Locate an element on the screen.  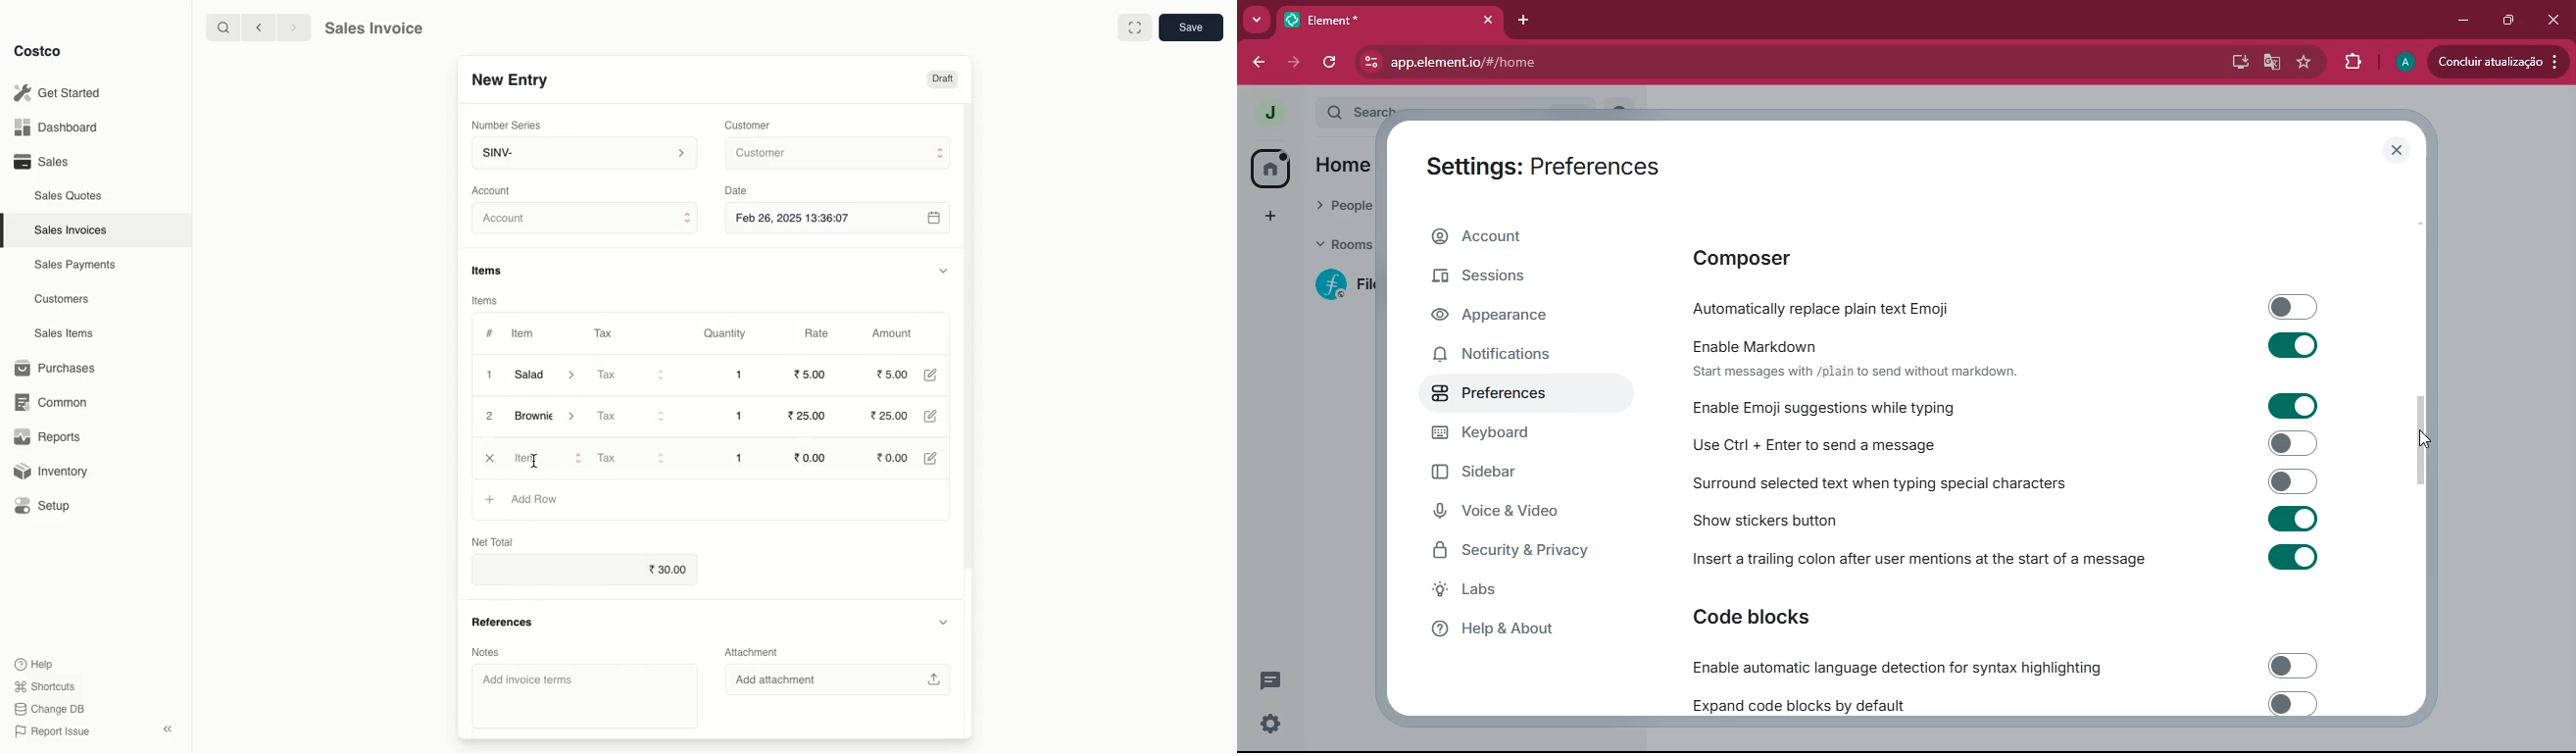
Customer is located at coordinates (750, 124).